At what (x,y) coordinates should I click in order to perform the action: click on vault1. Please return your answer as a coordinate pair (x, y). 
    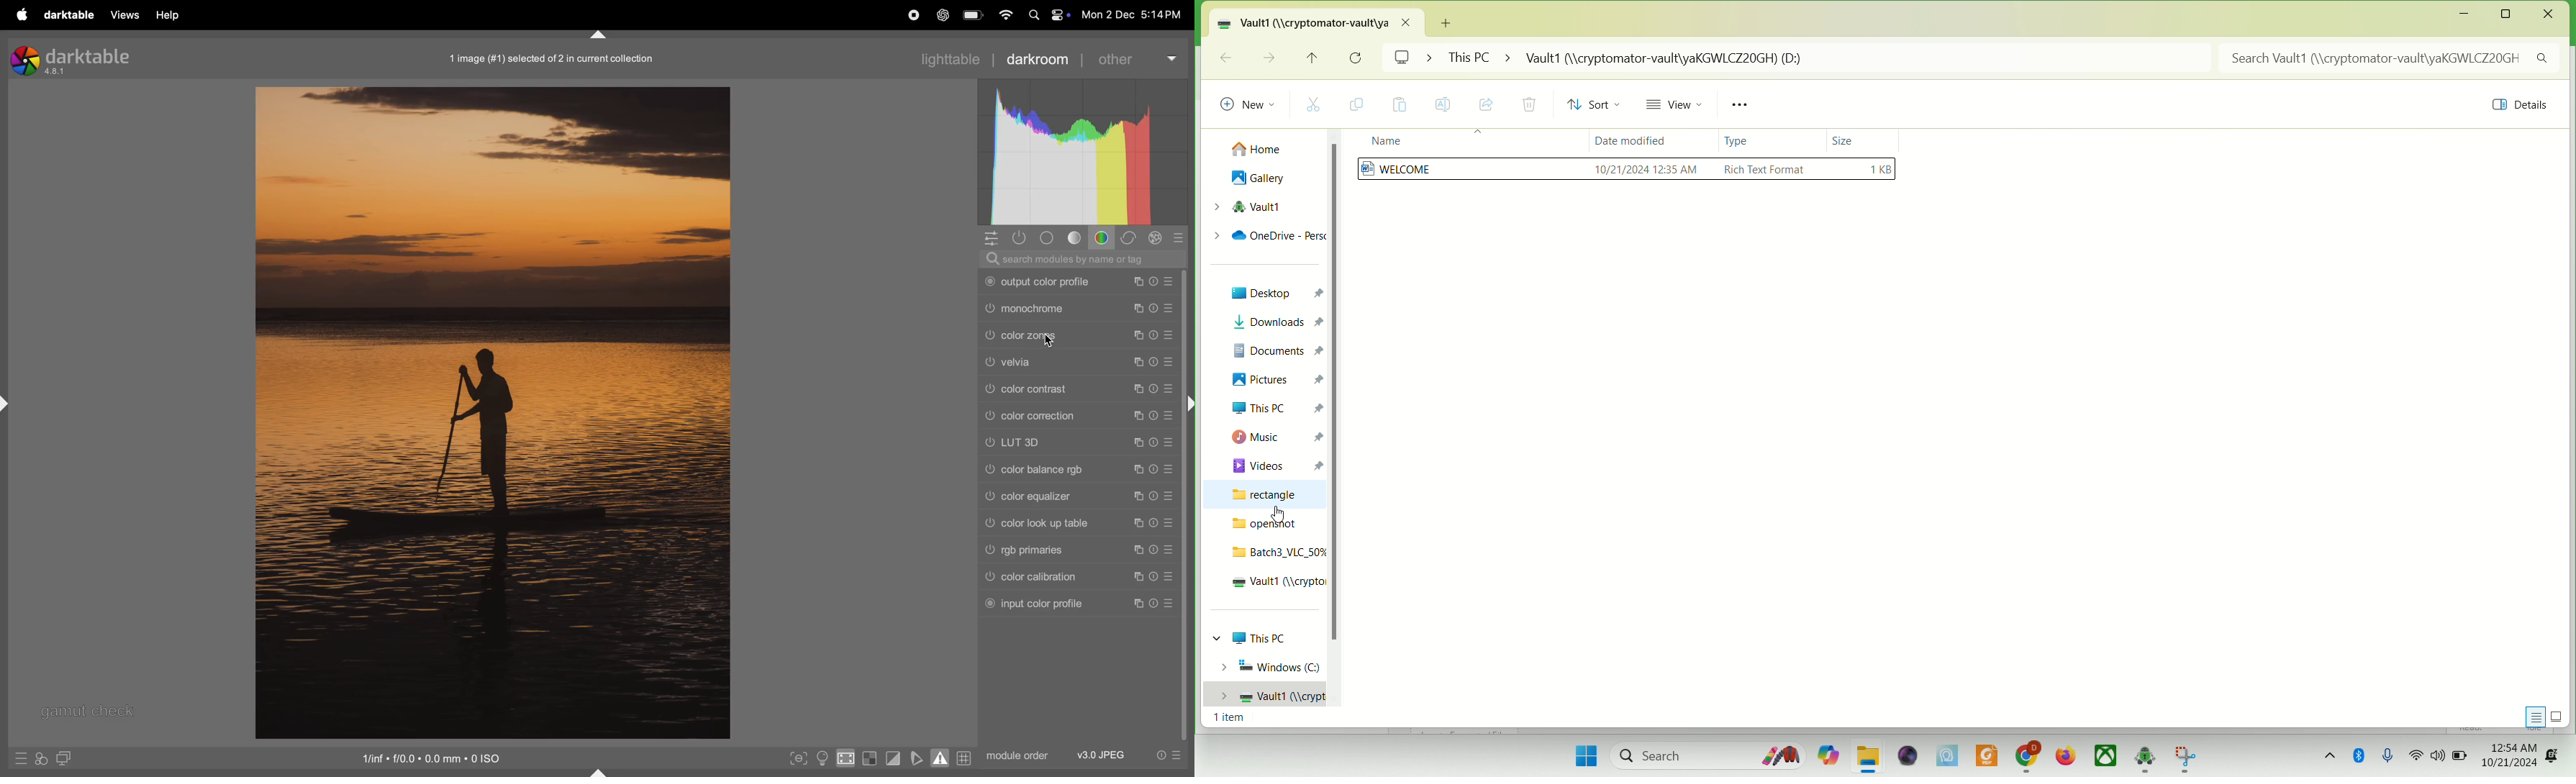
    Looking at the image, I should click on (1246, 206).